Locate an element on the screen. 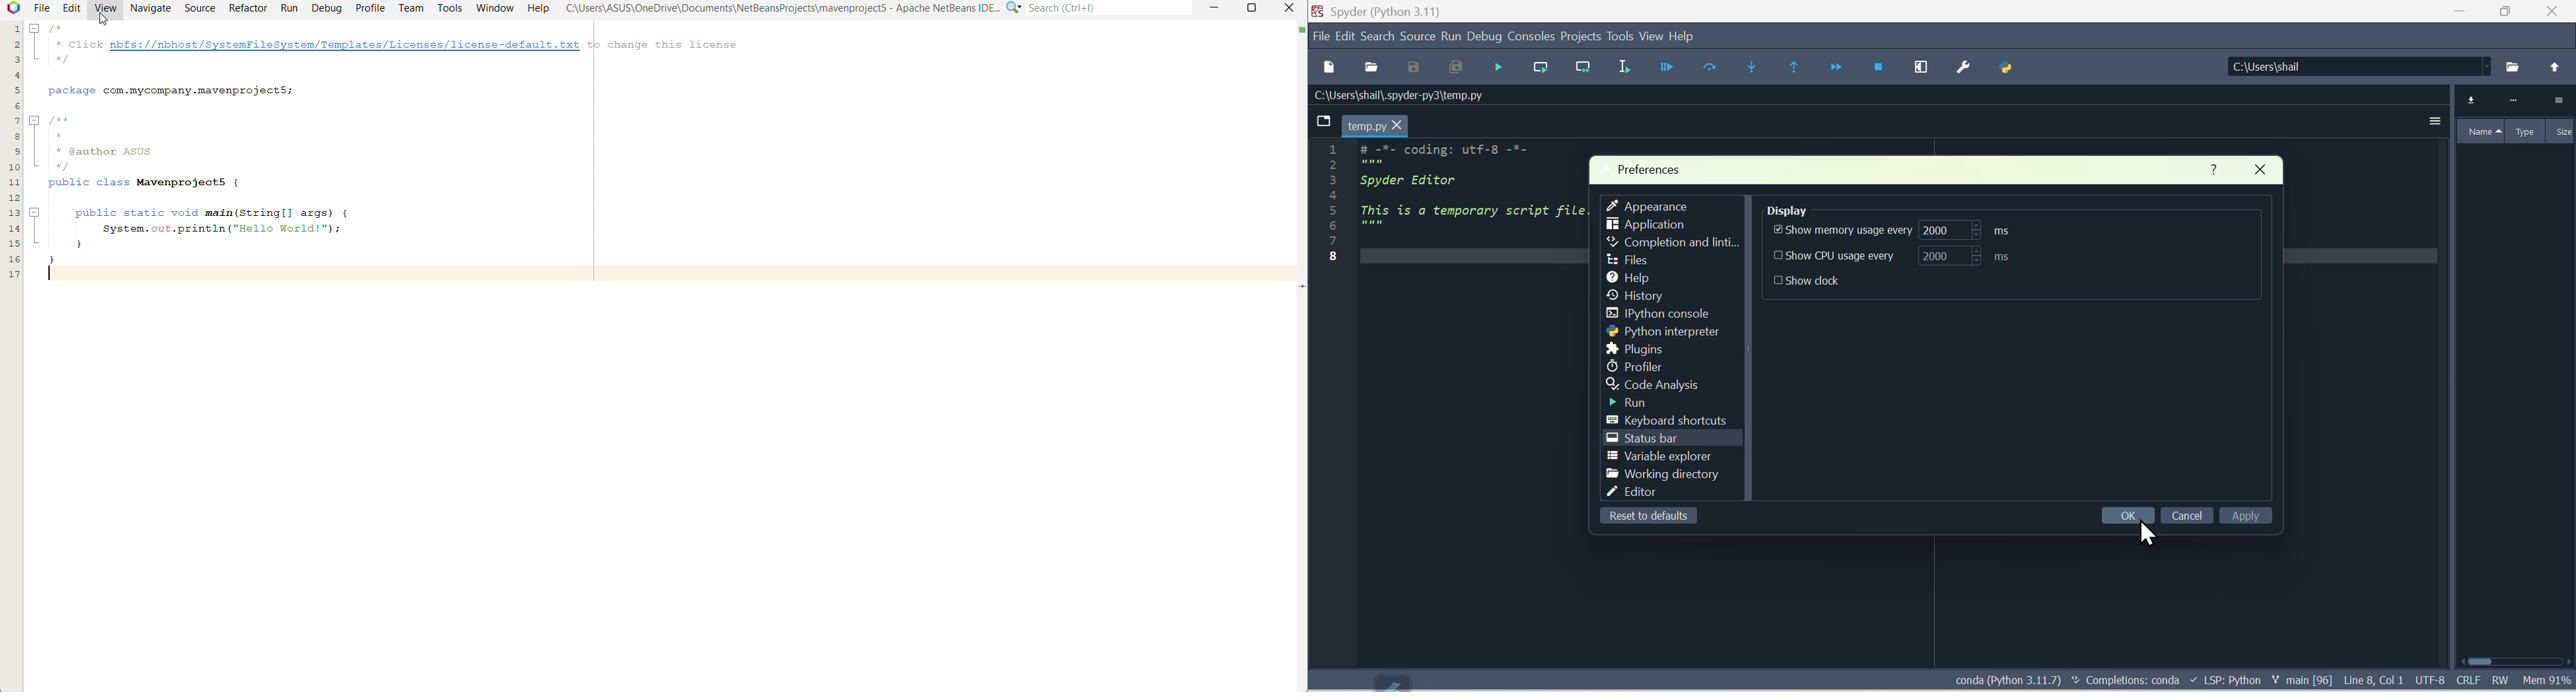  Debug is located at coordinates (1482, 37).